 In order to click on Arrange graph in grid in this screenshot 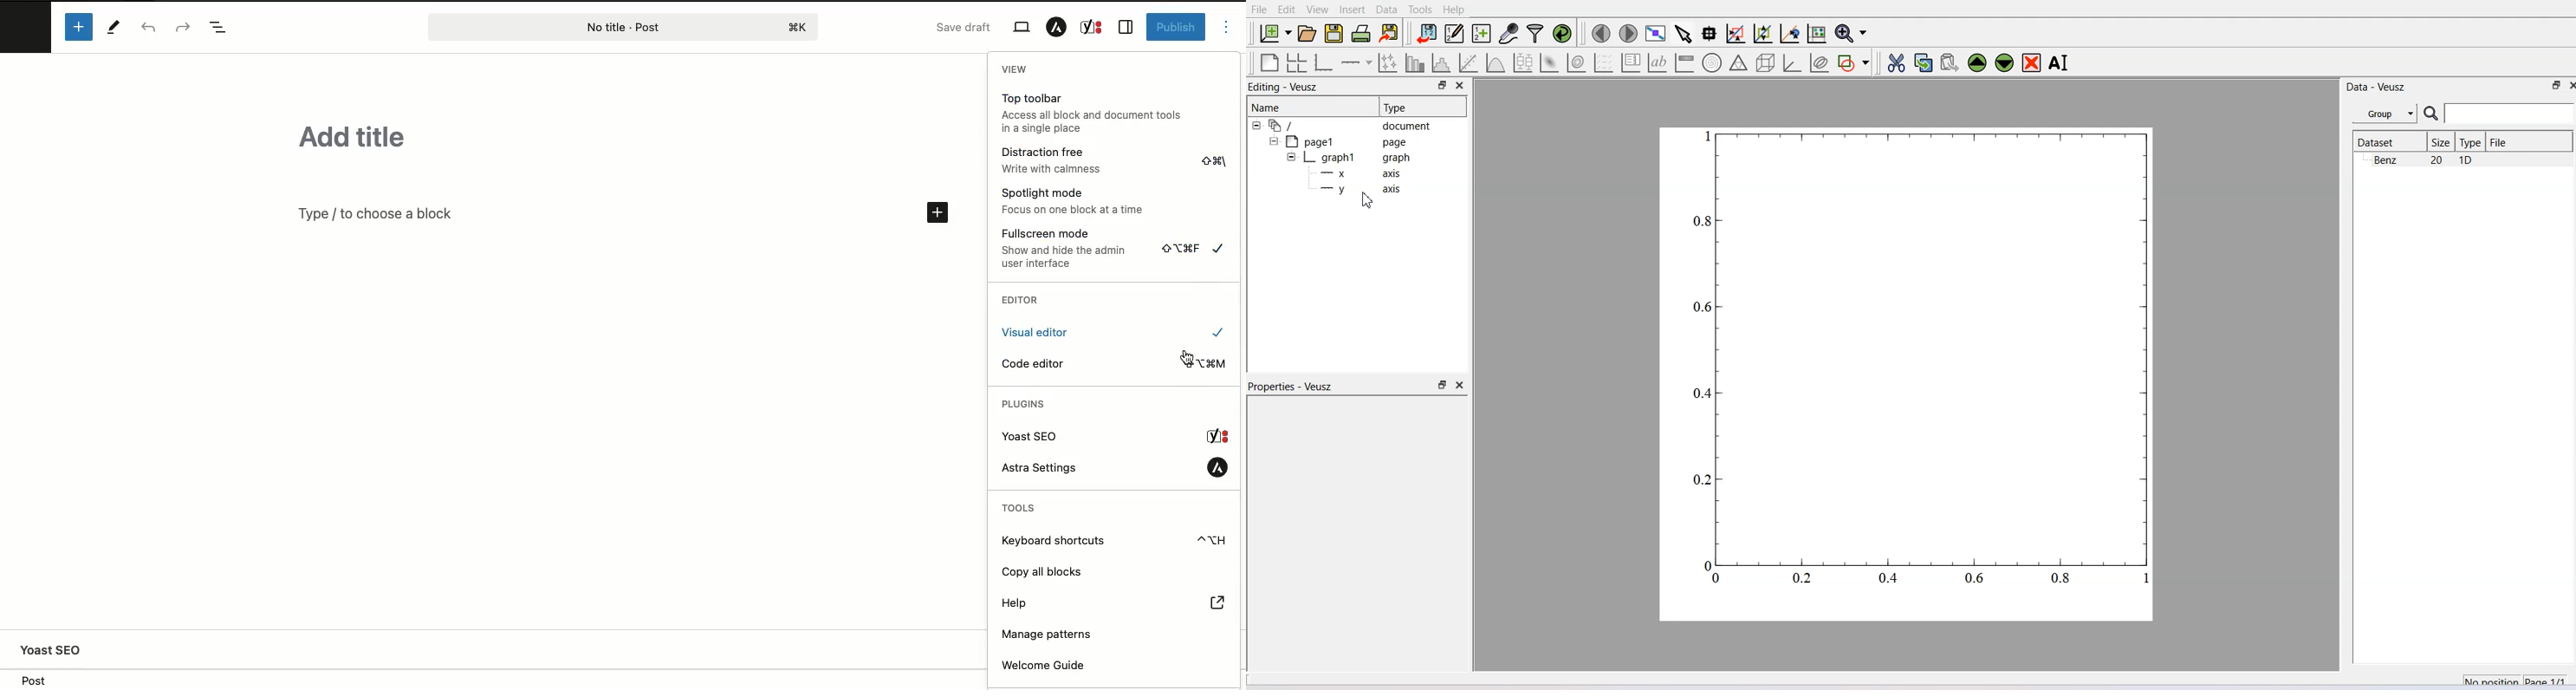, I will do `click(1296, 63)`.